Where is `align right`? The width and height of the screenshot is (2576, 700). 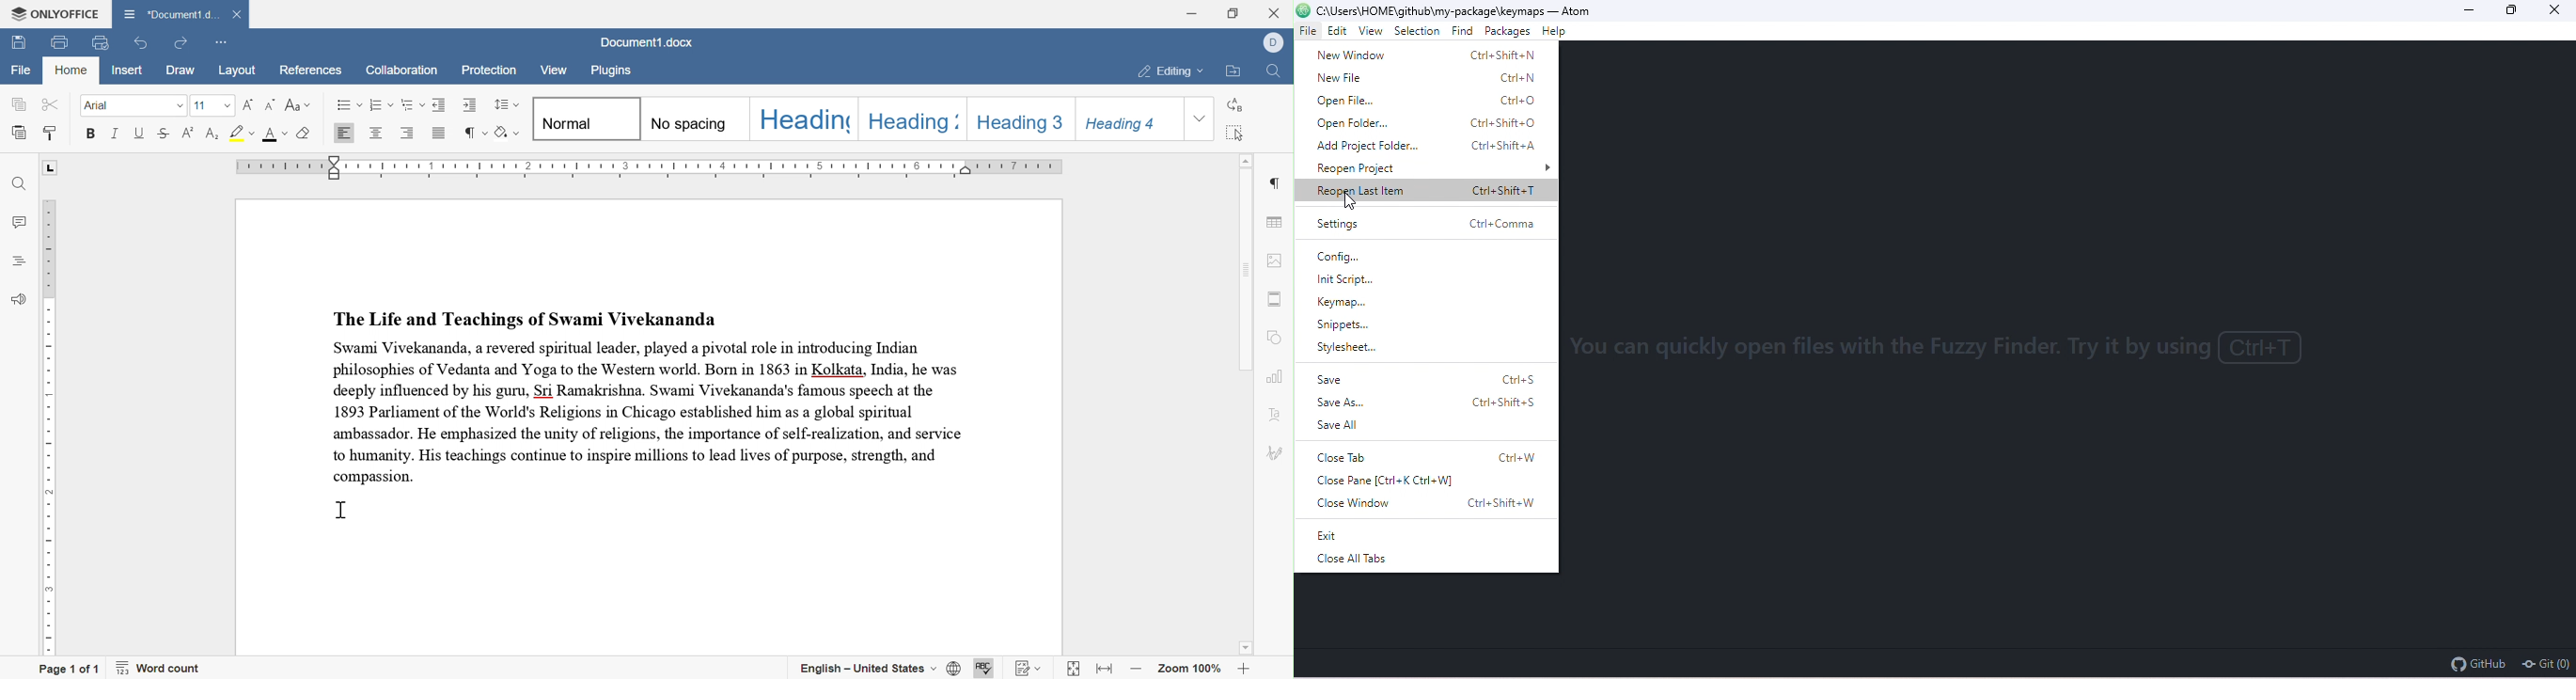
align right is located at coordinates (408, 132).